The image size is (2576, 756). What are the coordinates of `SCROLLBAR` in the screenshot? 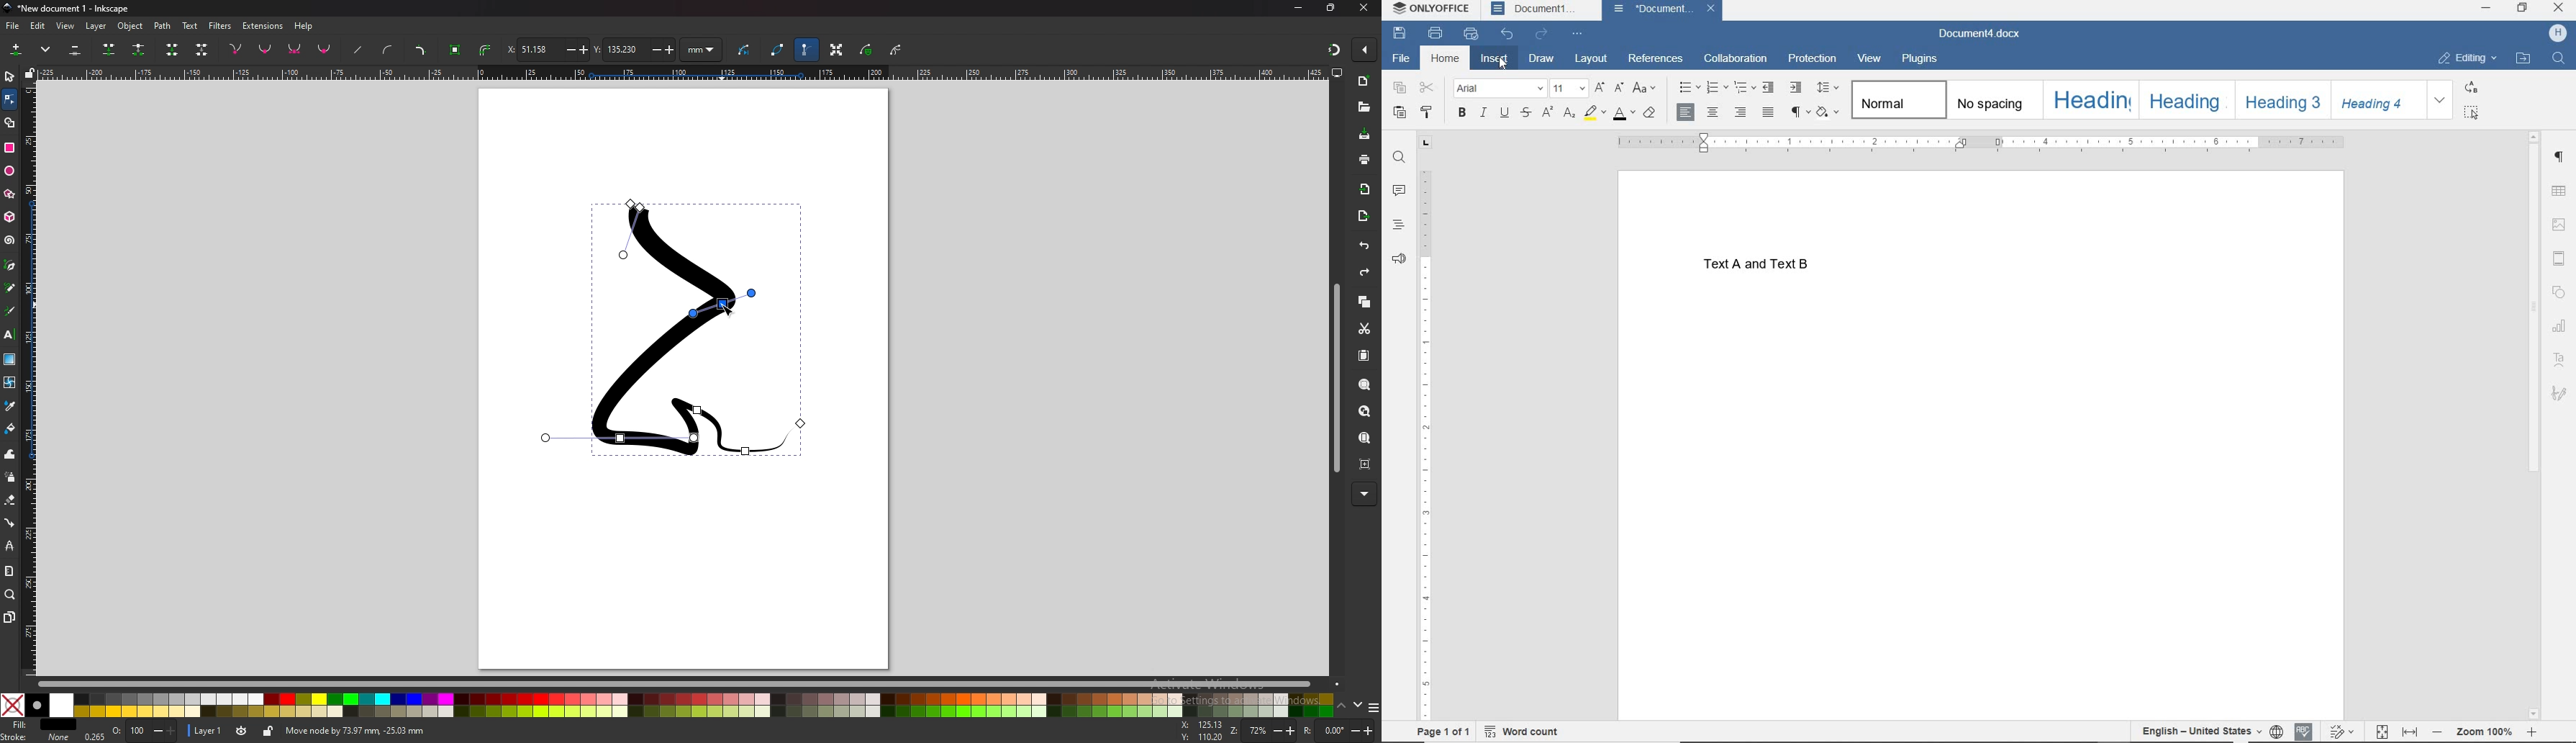 It's located at (2532, 423).